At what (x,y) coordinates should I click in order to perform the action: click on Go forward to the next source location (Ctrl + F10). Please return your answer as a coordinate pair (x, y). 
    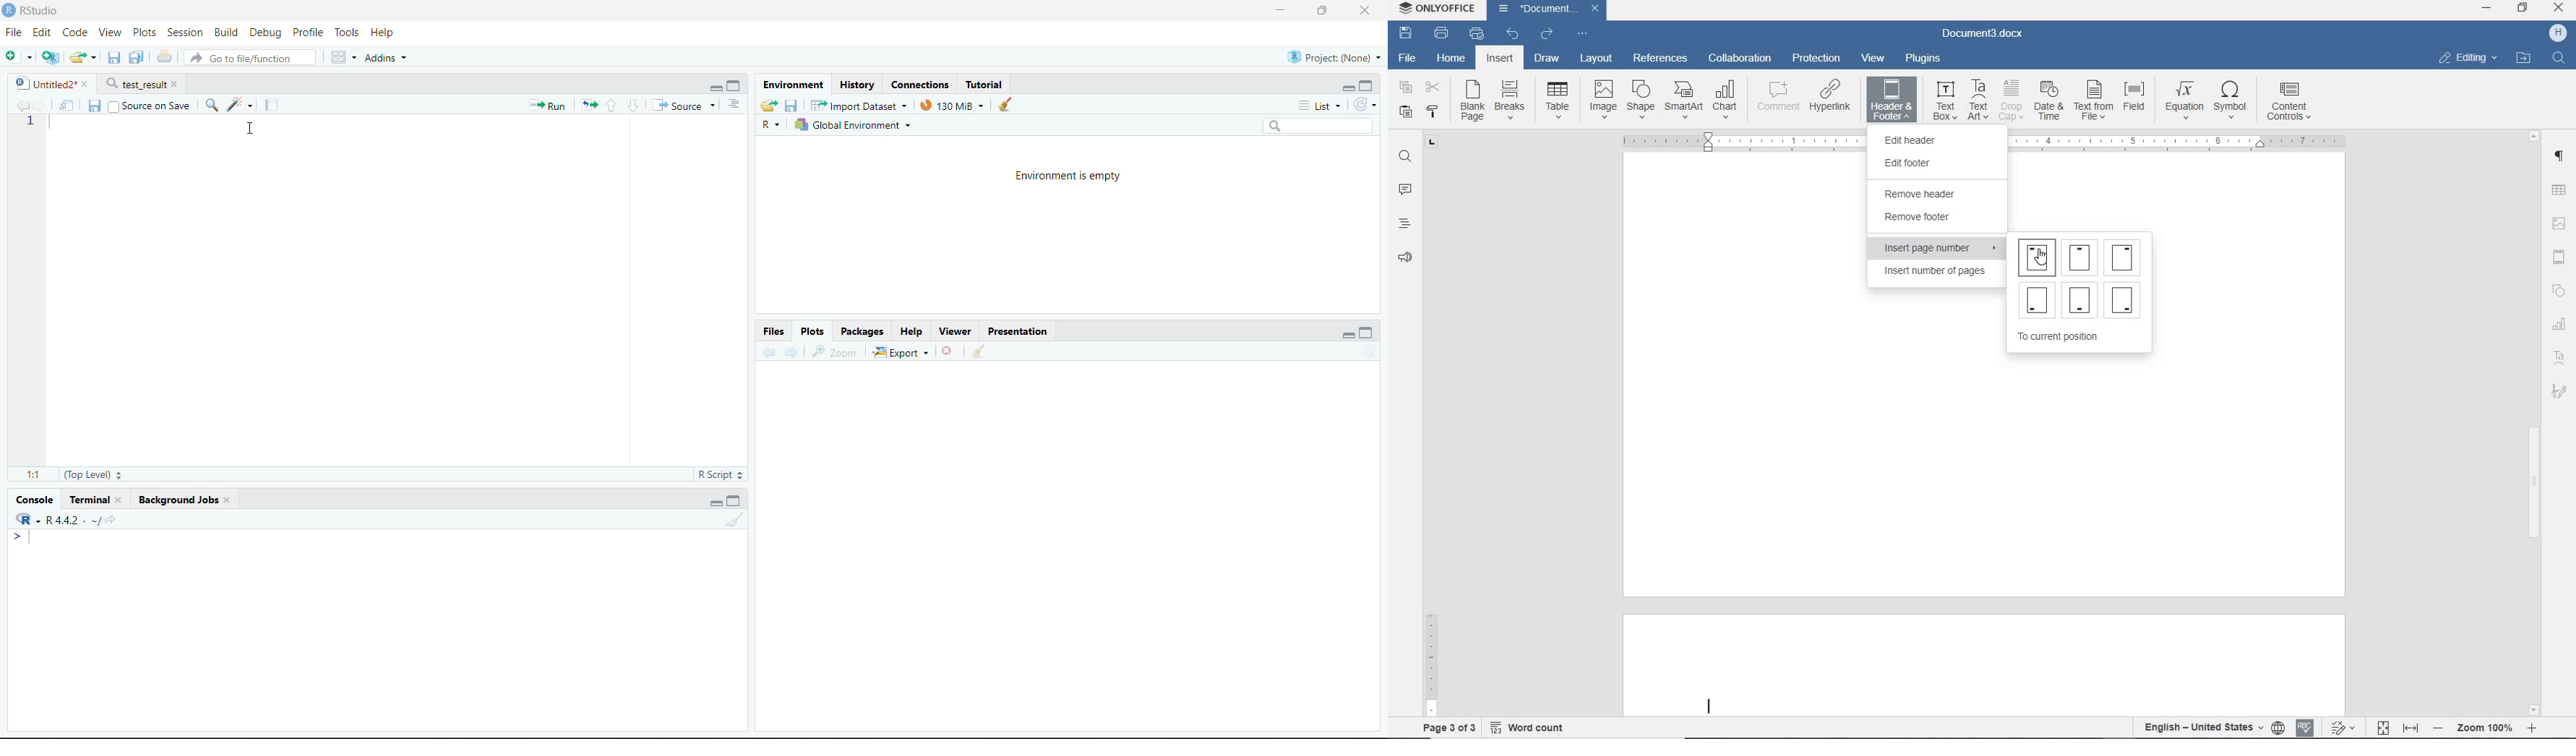
    Looking at the image, I should click on (794, 352).